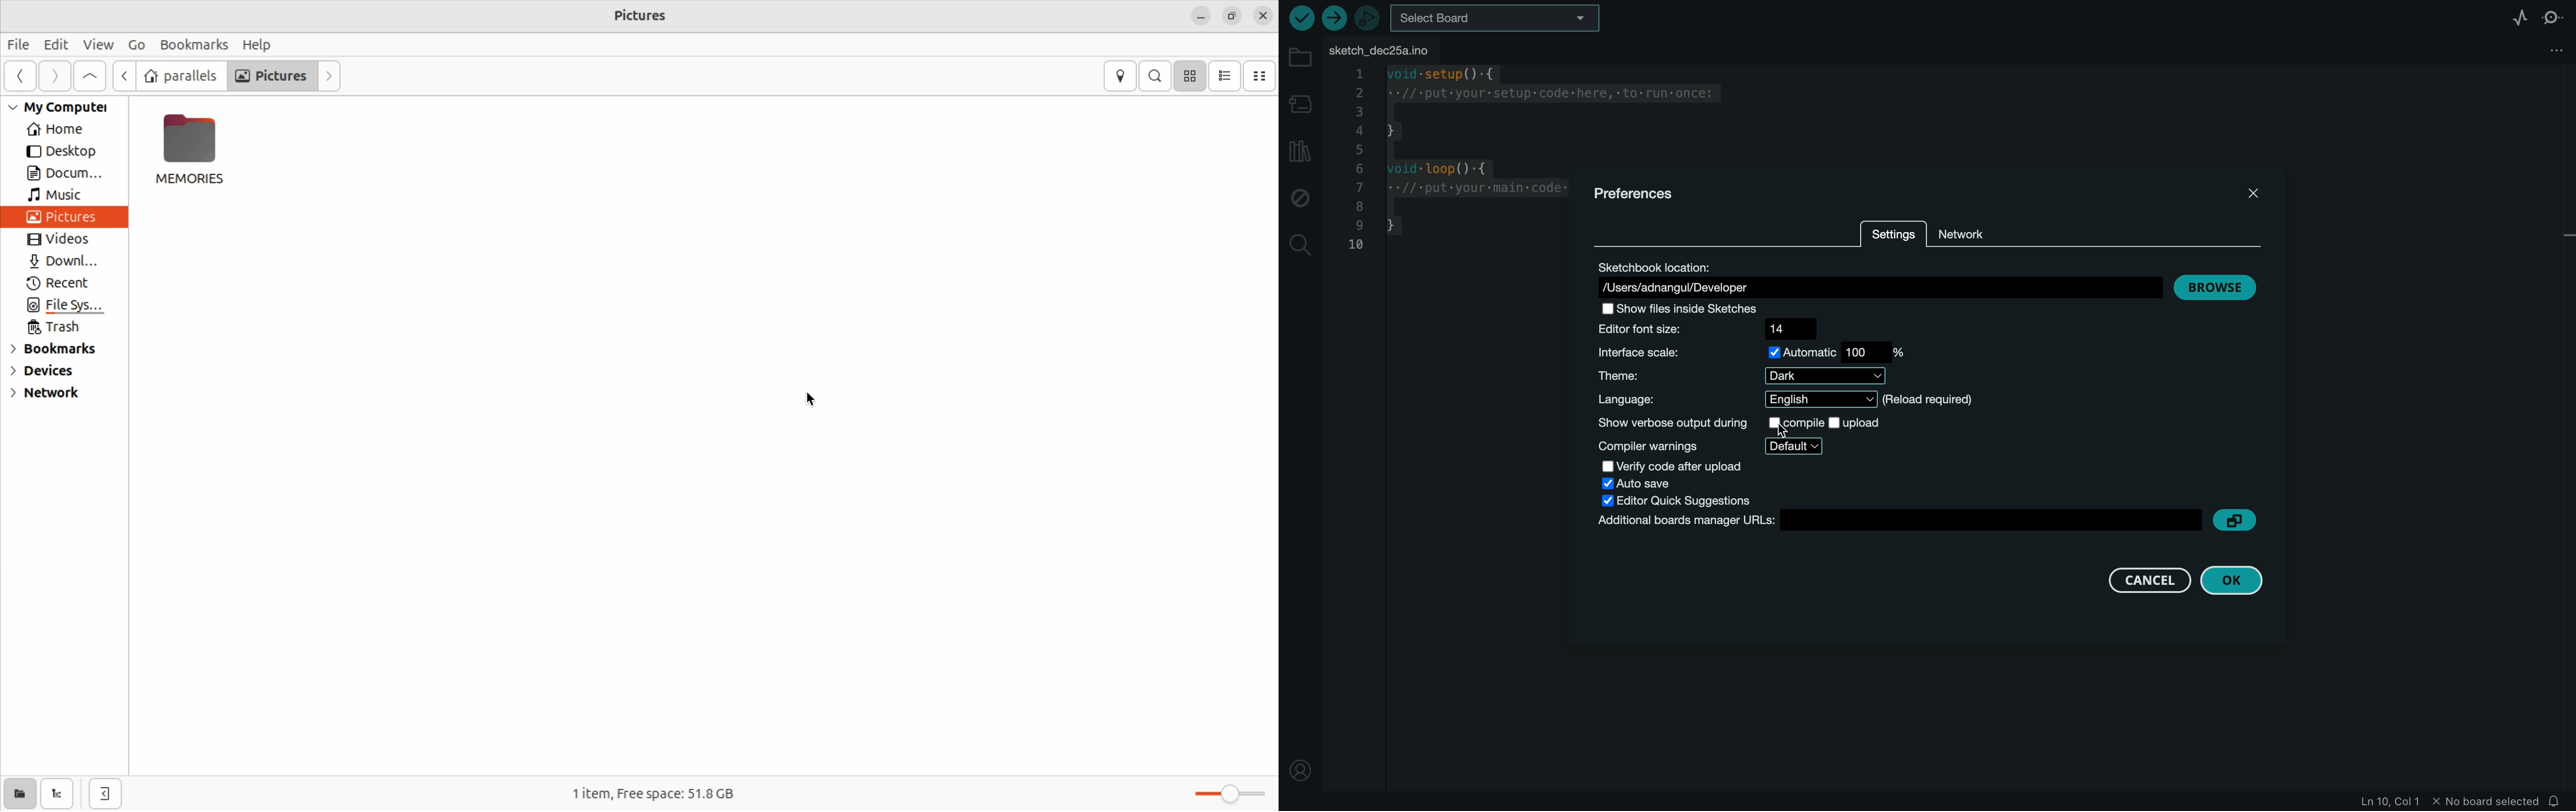 Image resolution: width=2576 pixels, height=812 pixels. What do you see at coordinates (55, 219) in the screenshot?
I see `Pictures` at bounding box center [55, 219].